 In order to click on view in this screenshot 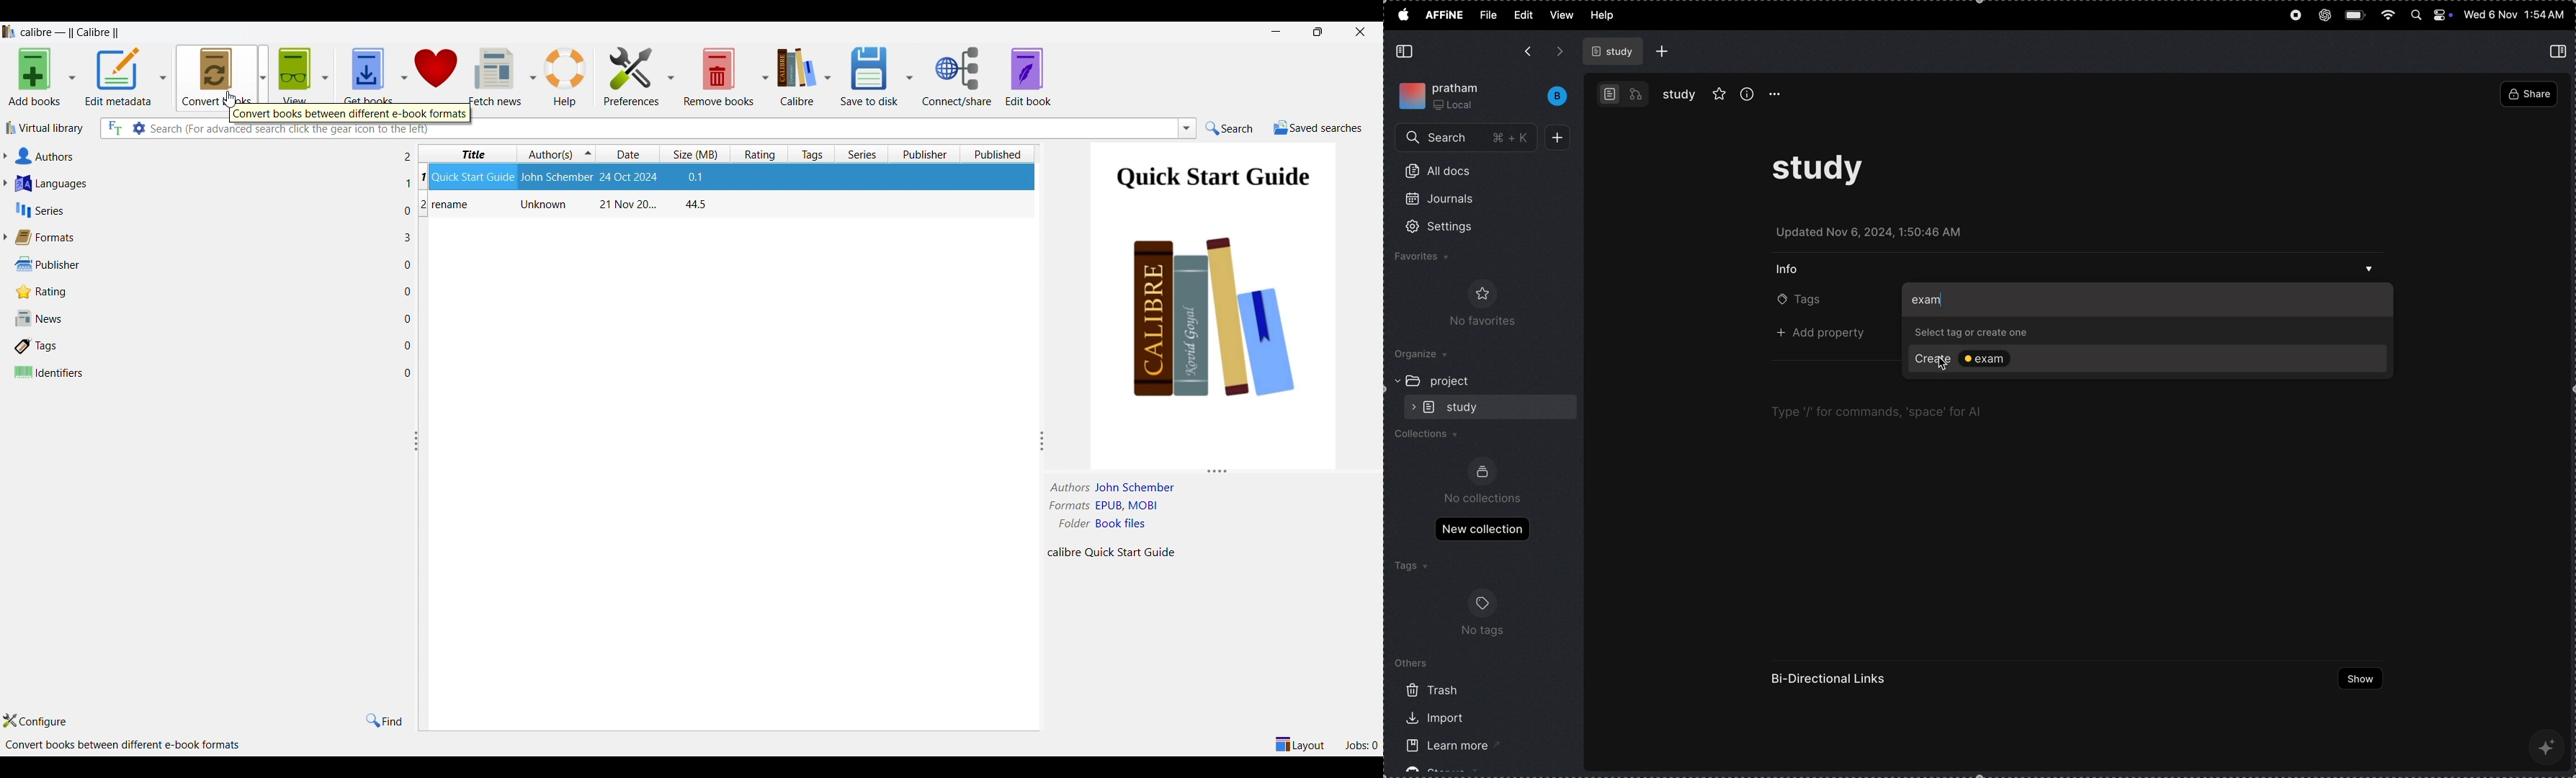, I will do `click(1562, 15)`.